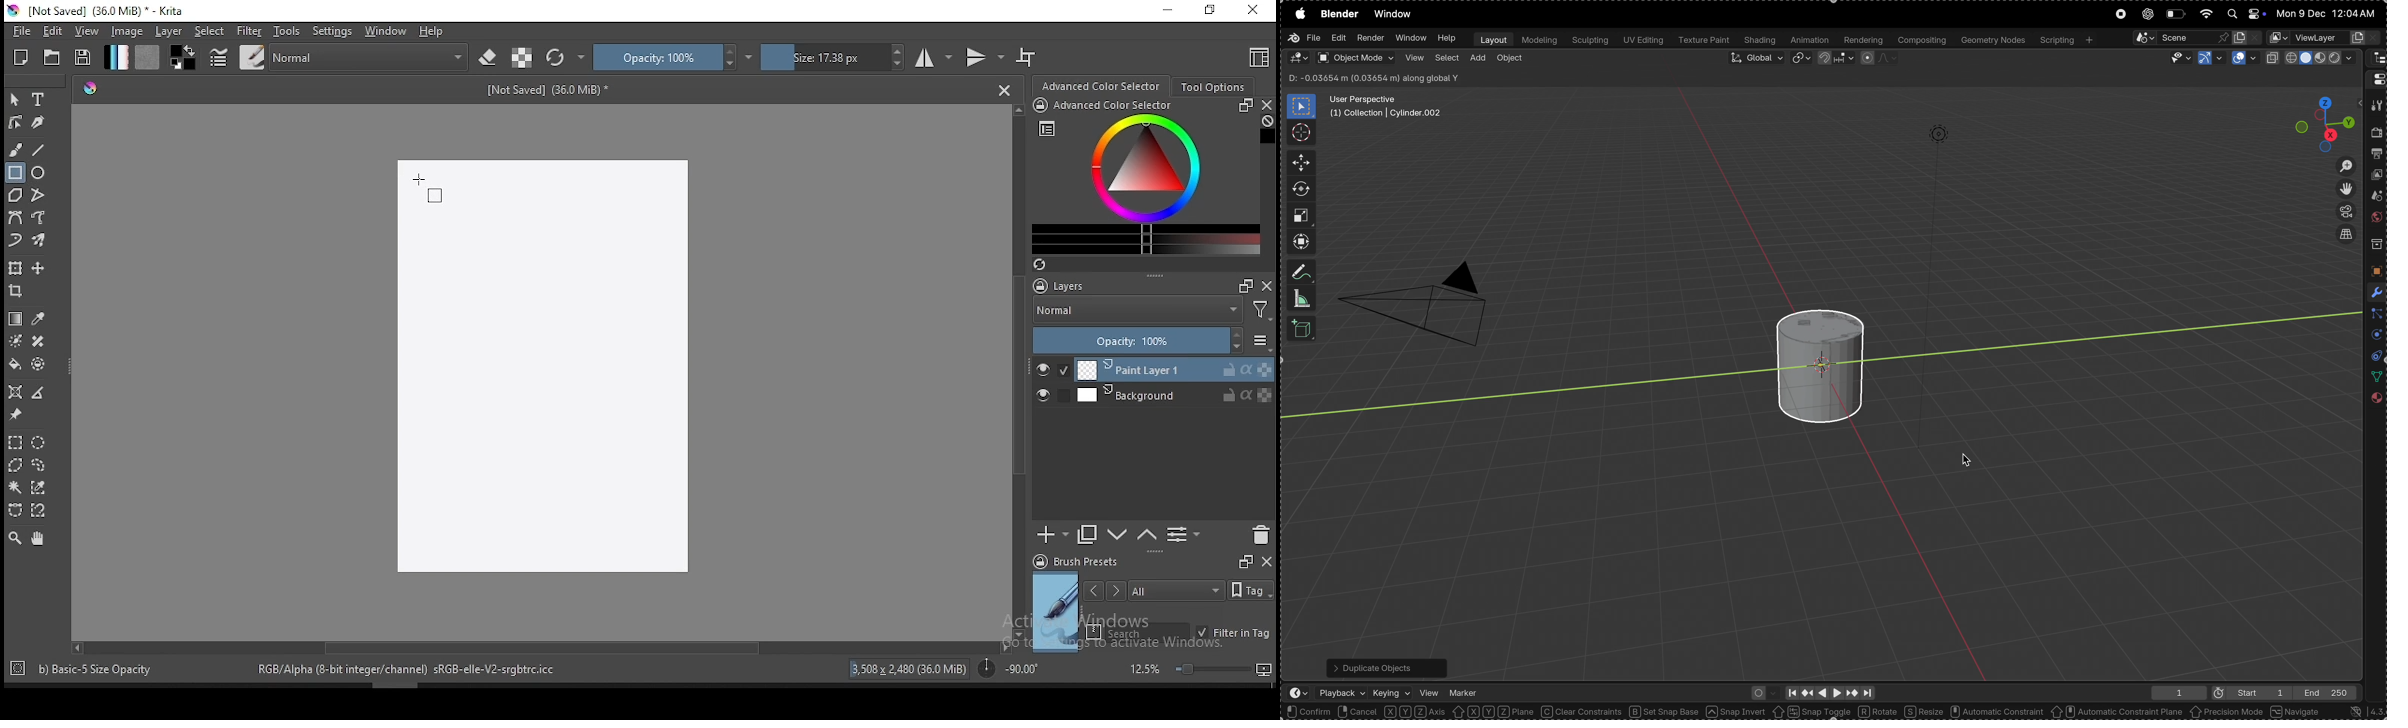 The width and height of the screenshot is (2408, 728). What do you see at coordinates (1214, 11) in the screenshot?
I see `restore` at bounding box center [1214, 11].